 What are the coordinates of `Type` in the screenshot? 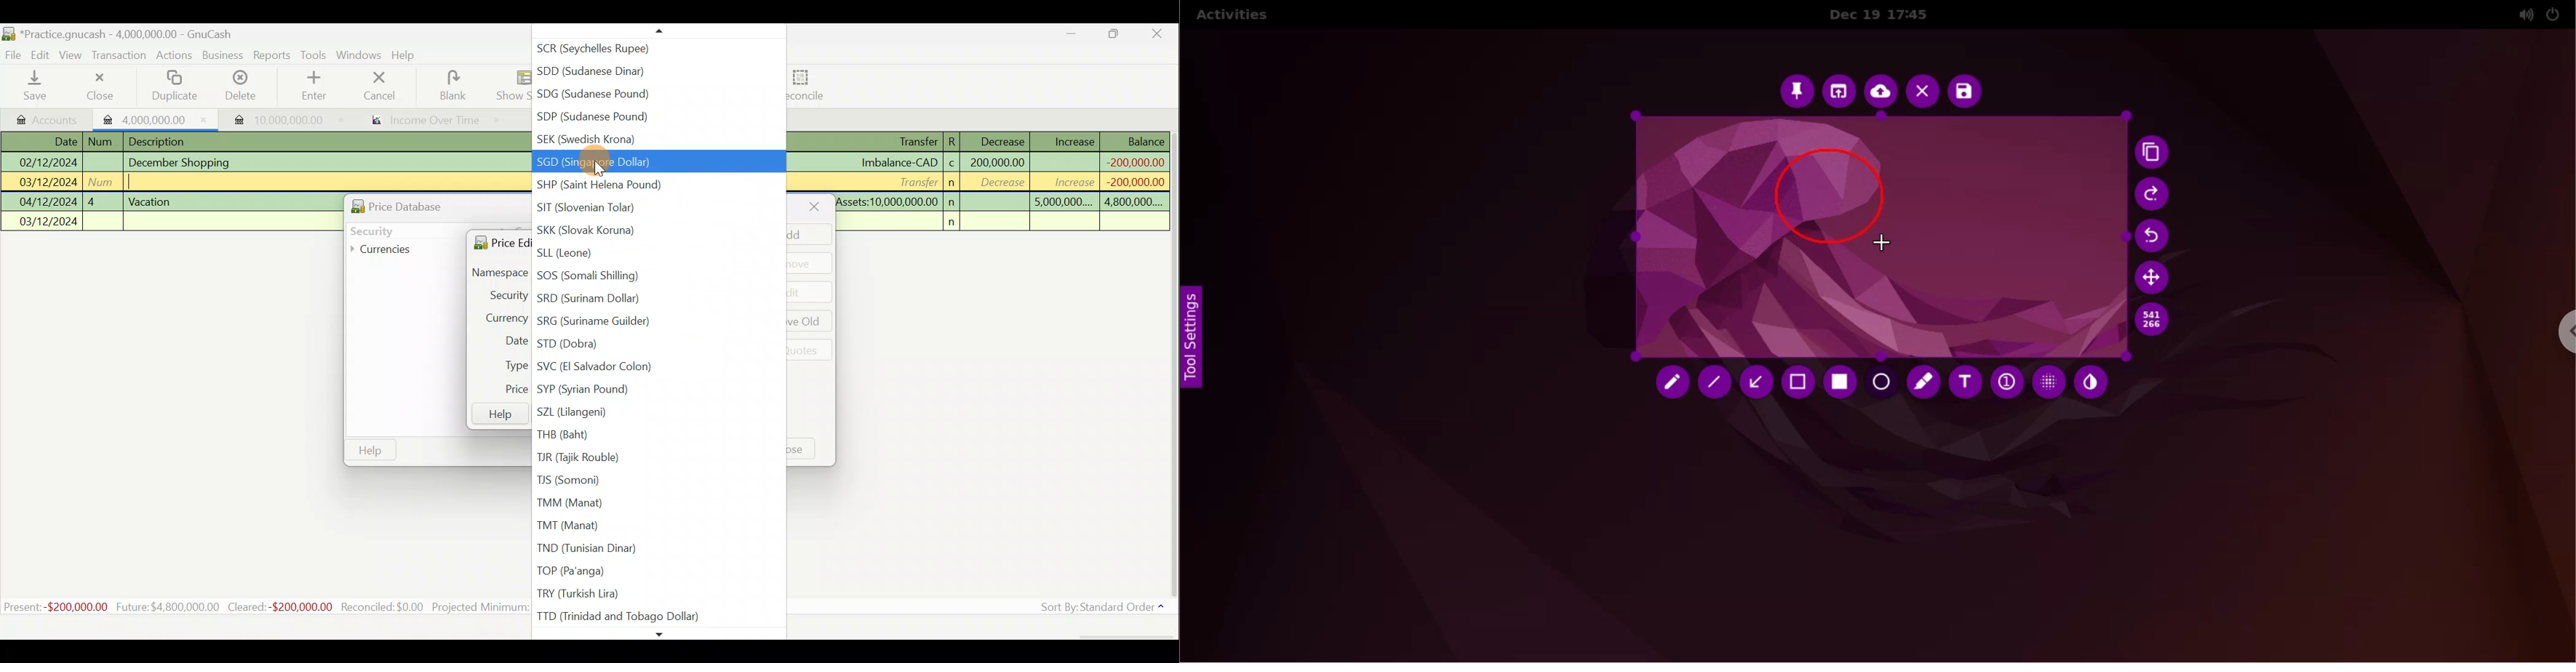 It's located at (510, 365).